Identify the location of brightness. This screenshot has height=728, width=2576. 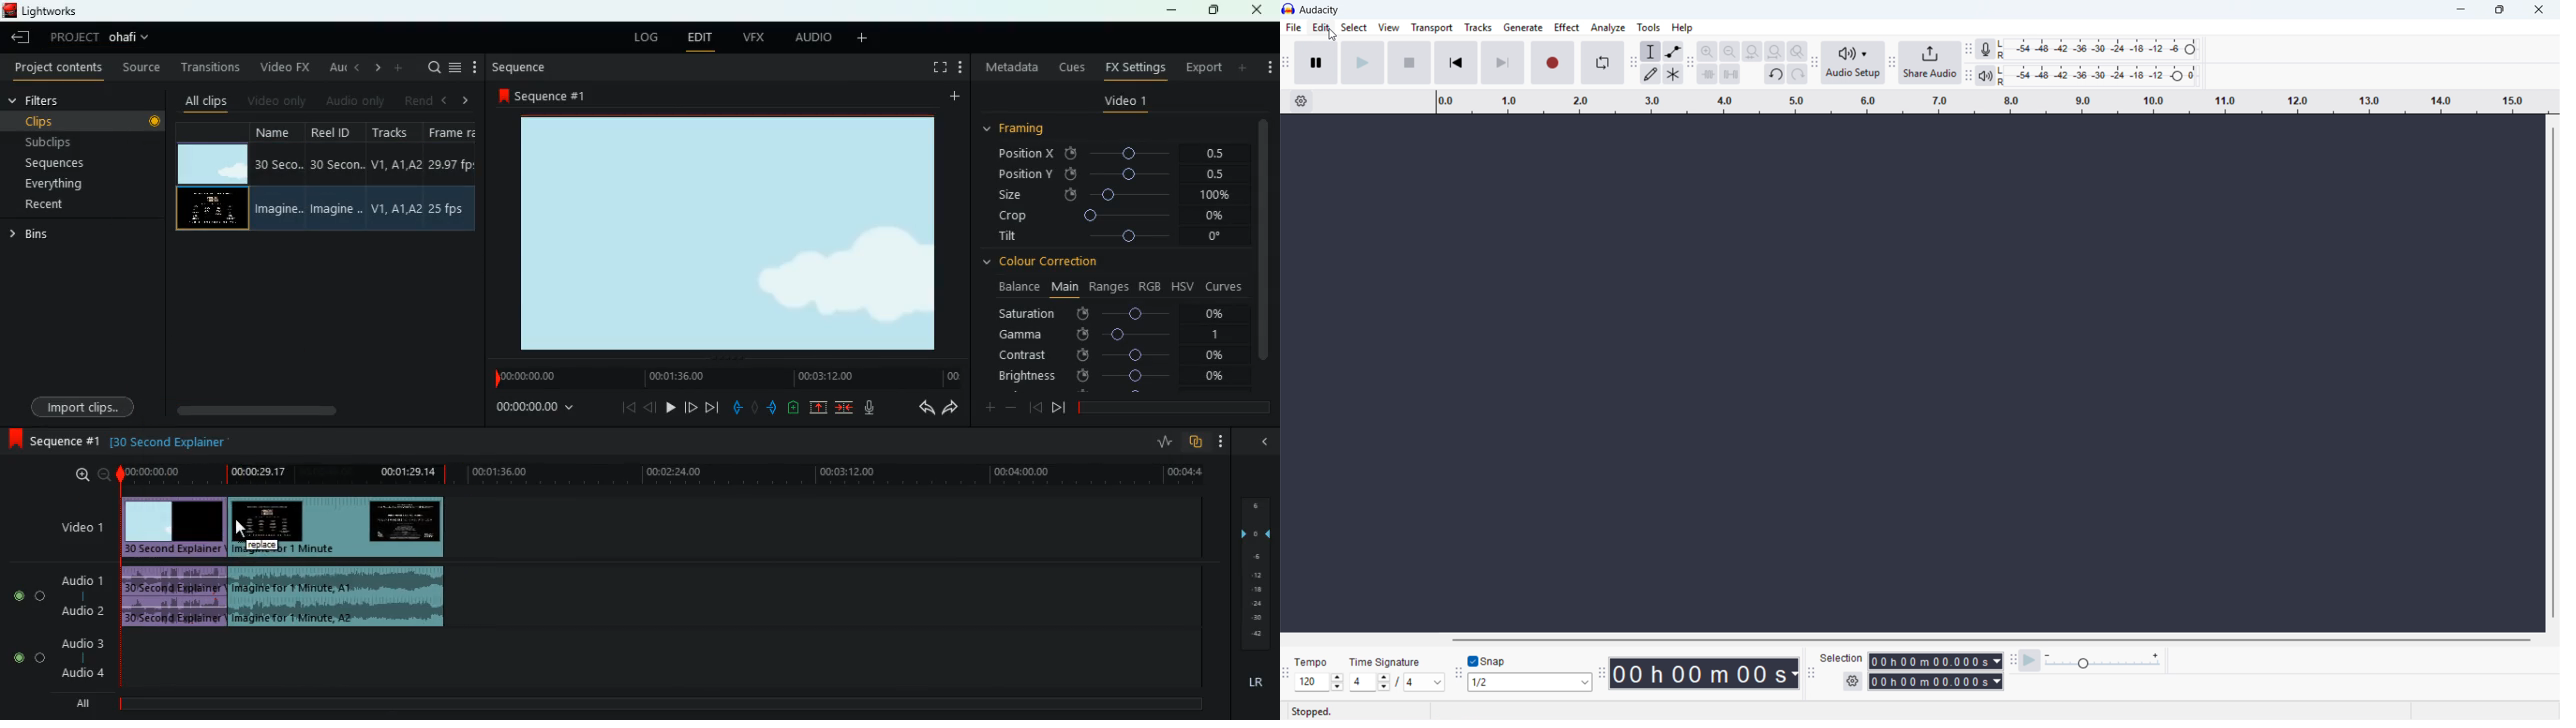
(1113, 377).